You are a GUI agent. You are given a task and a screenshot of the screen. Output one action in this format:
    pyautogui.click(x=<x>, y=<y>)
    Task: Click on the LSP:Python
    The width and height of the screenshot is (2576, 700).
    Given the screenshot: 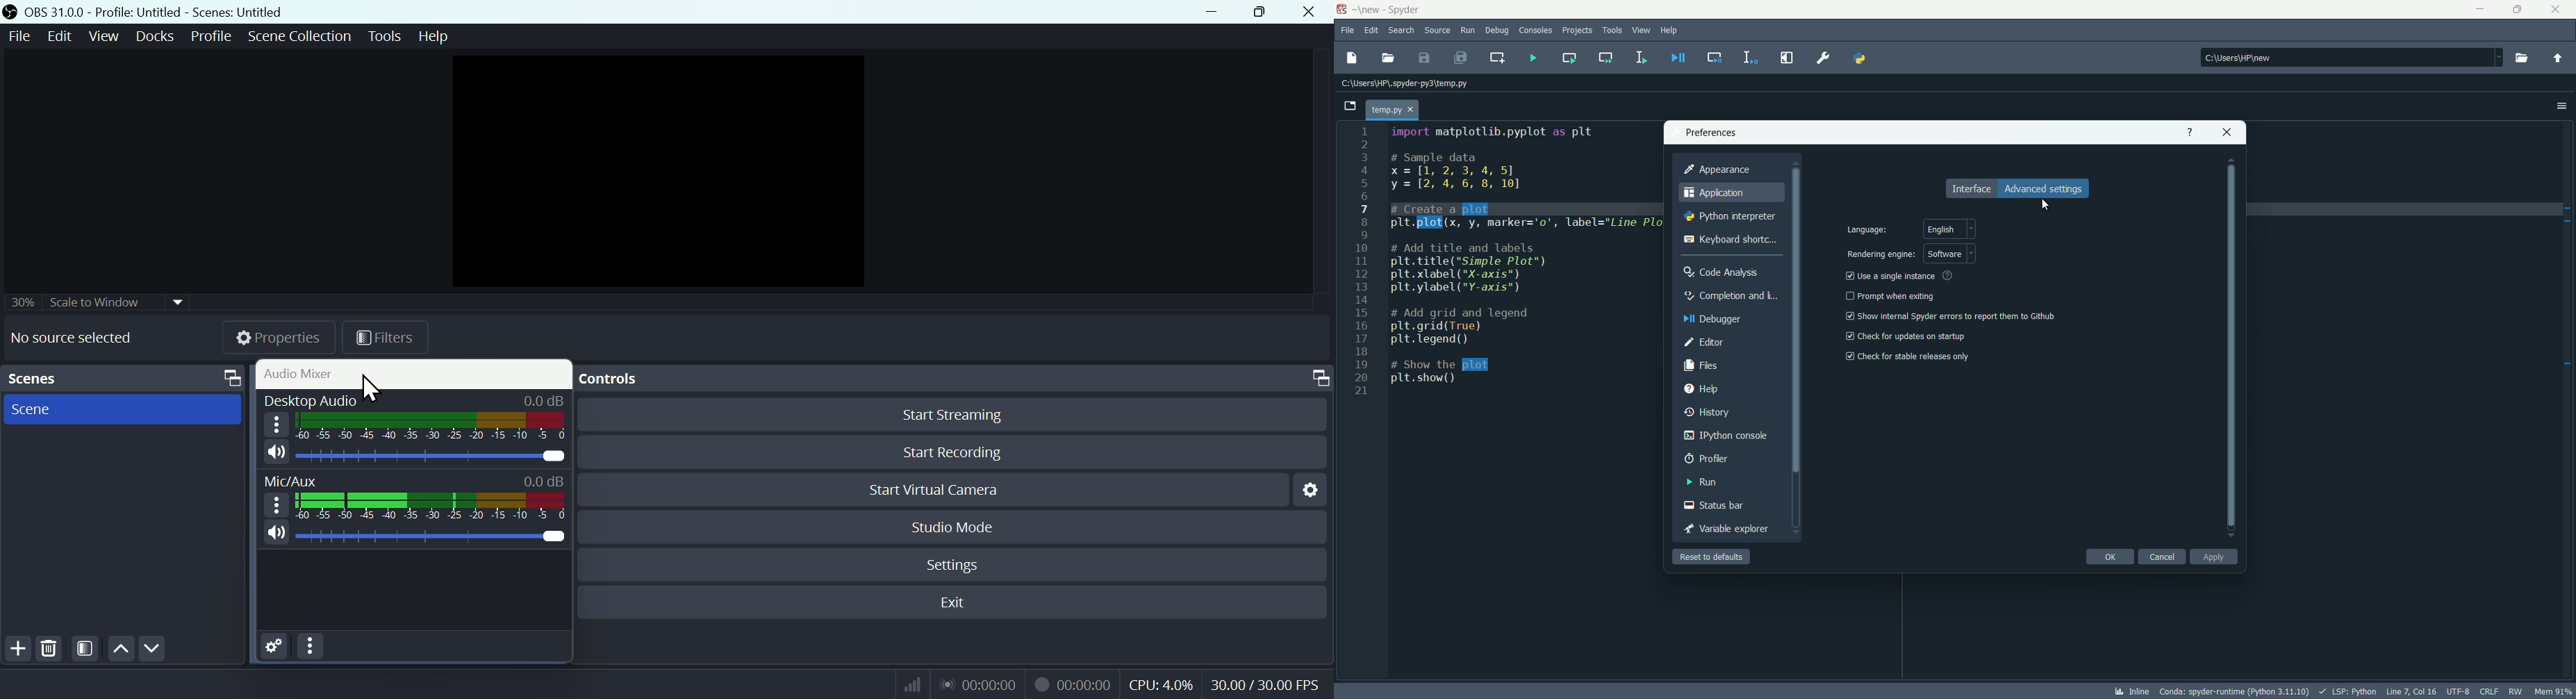 What is the action you would take?
    pyautogui.click(x=2346, y=691)
    